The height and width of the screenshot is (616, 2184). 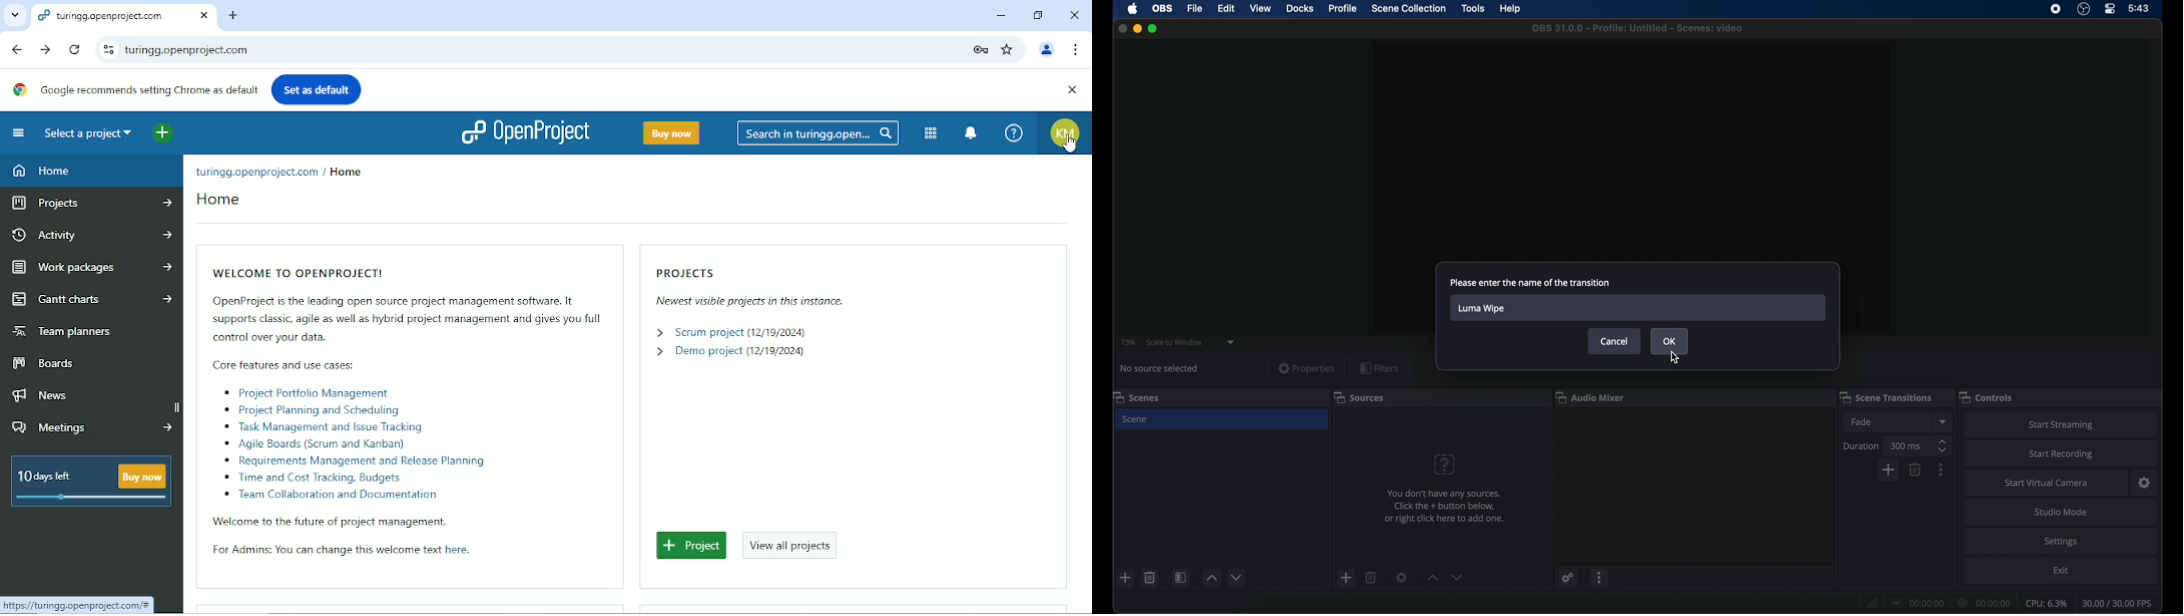 What do you see at coordinates (2084, 9) in the screenshot?
I see `obs studio` at bounding box center [2084, 9].